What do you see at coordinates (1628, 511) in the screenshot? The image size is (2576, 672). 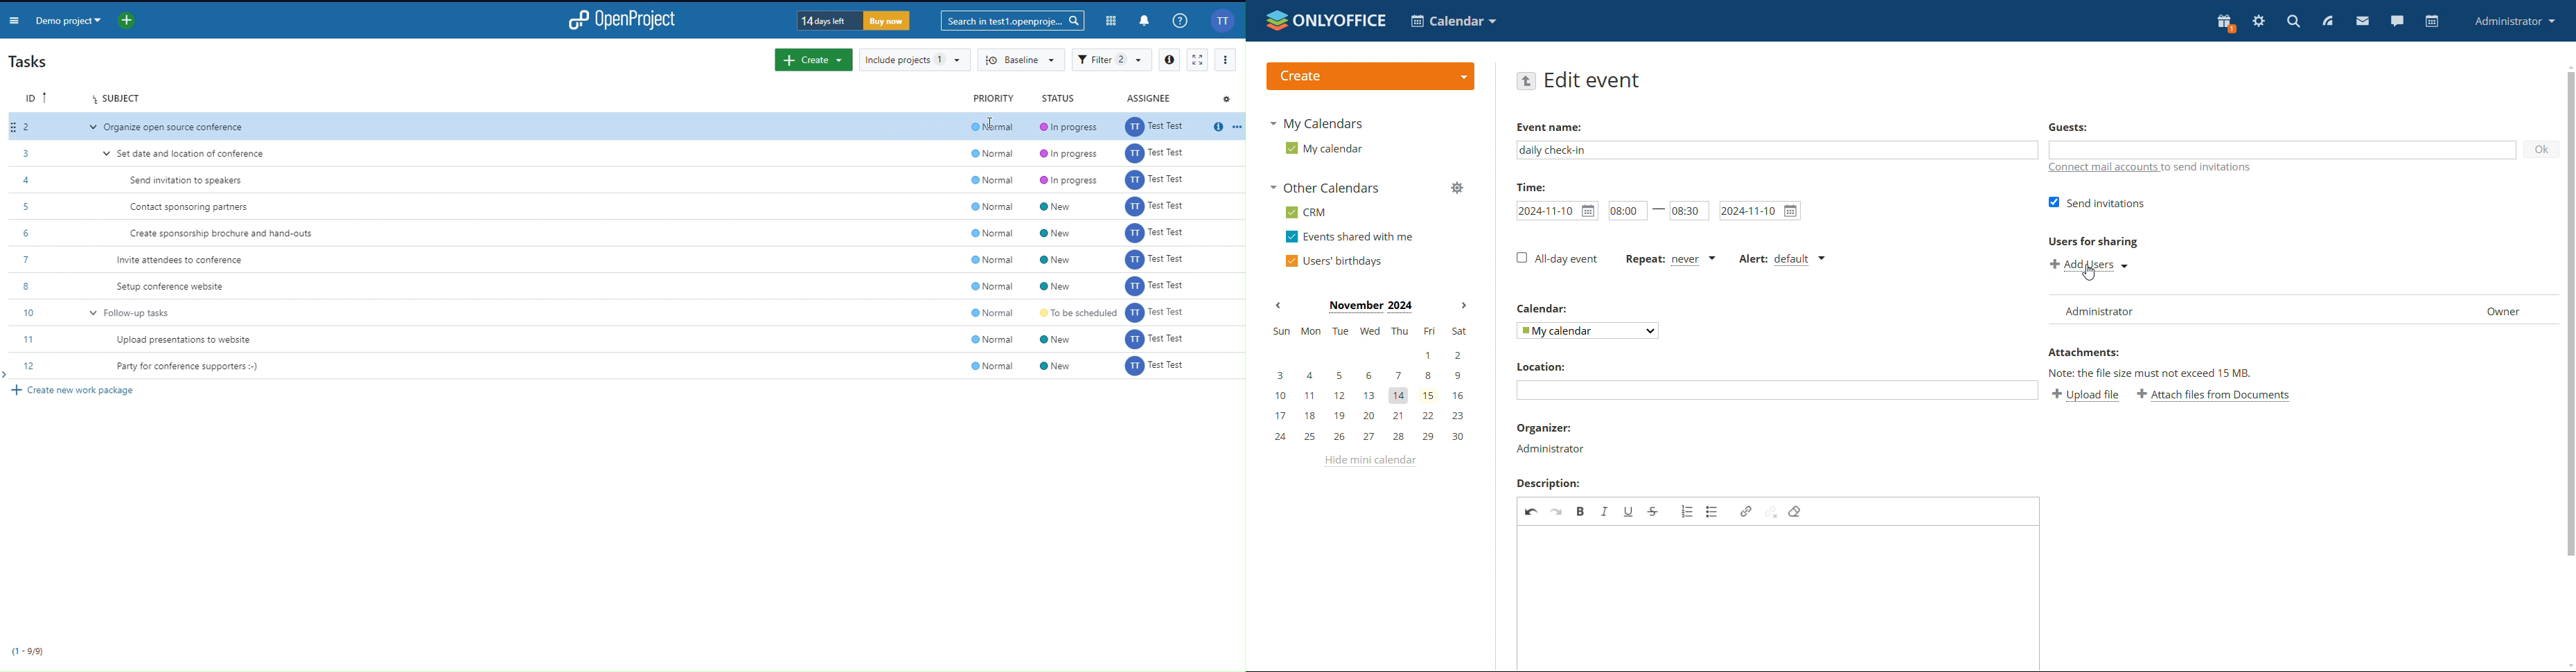 I see `underline` at bounding box center [1628, 511].